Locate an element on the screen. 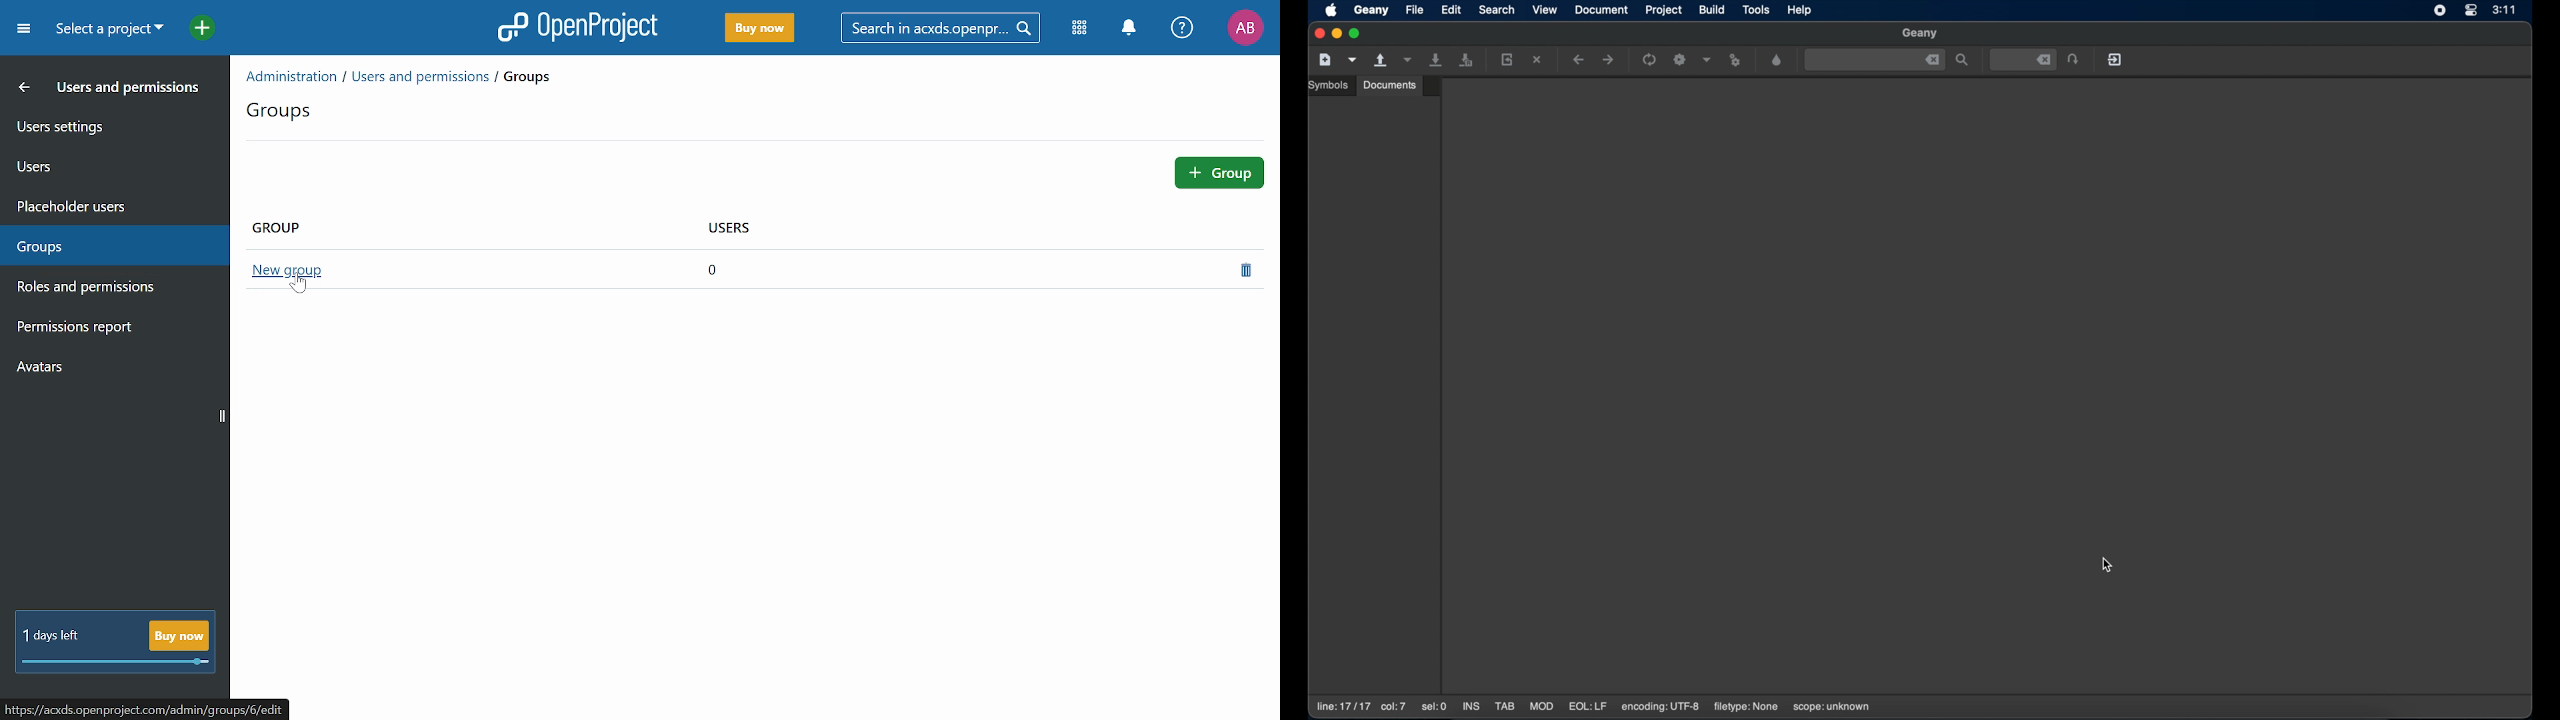 This screenshot has height=728, width=2576. Roles and permissions is located at coordinates (103, 289).